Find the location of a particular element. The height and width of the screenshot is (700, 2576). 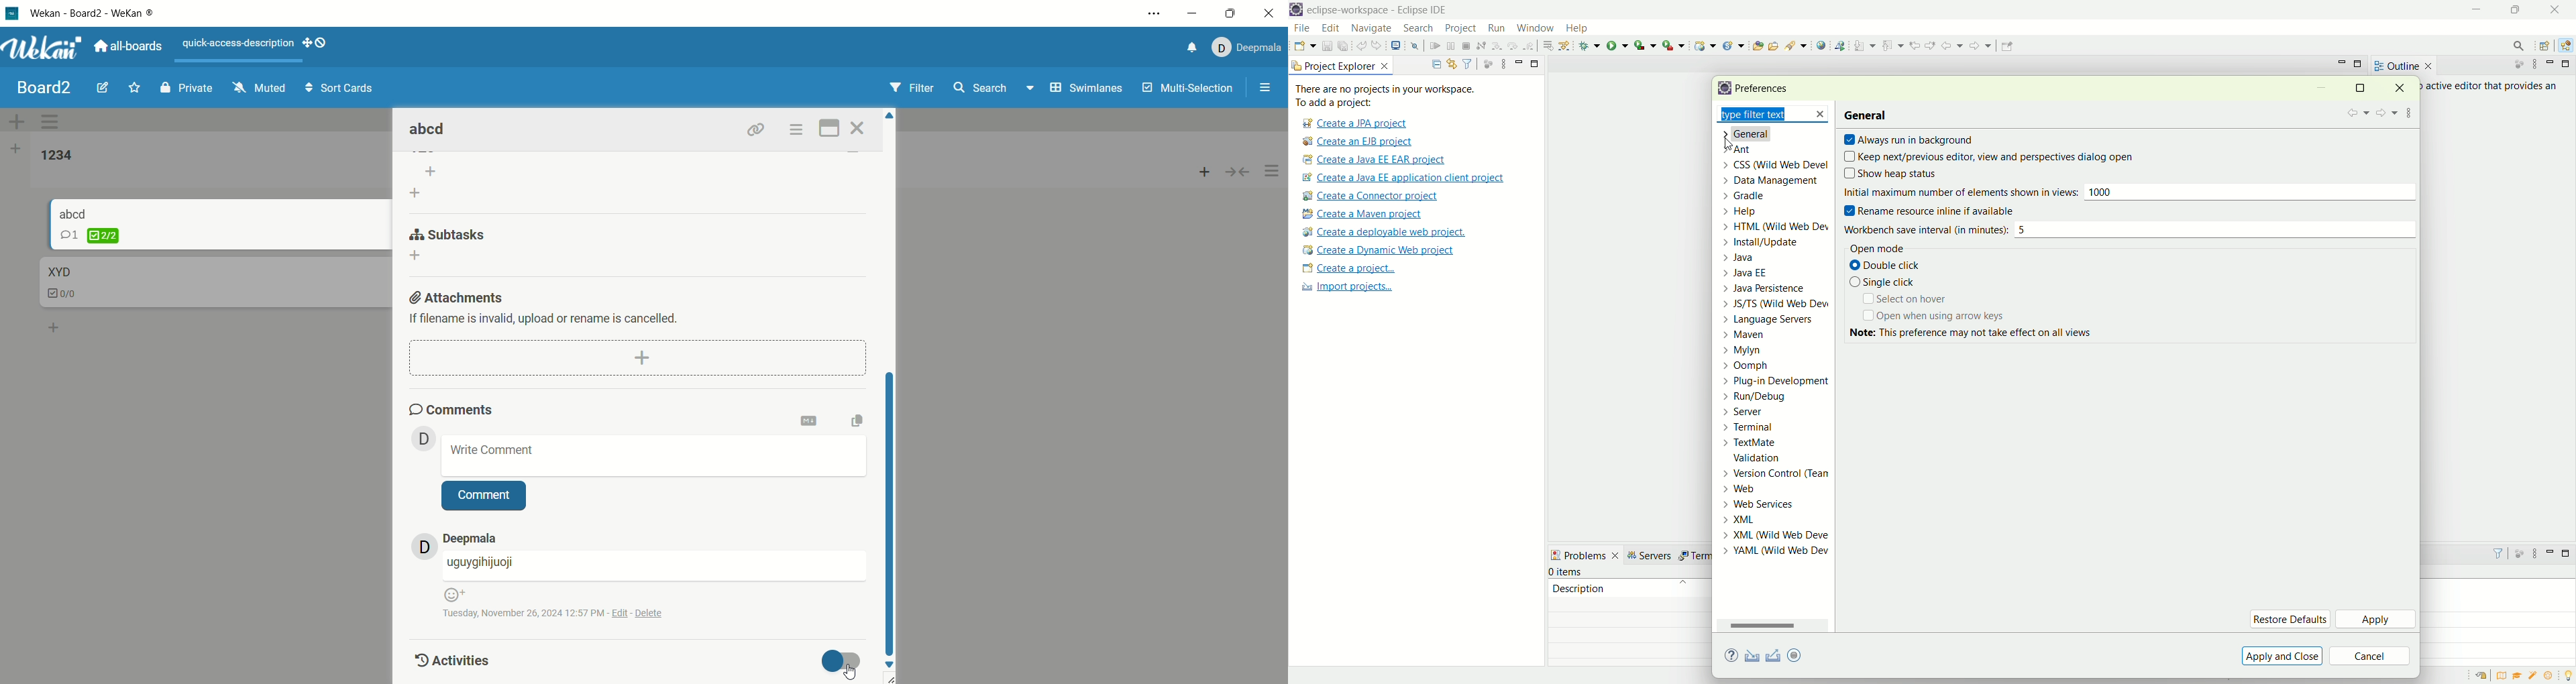

notification is located at coordinates (1188, 50).